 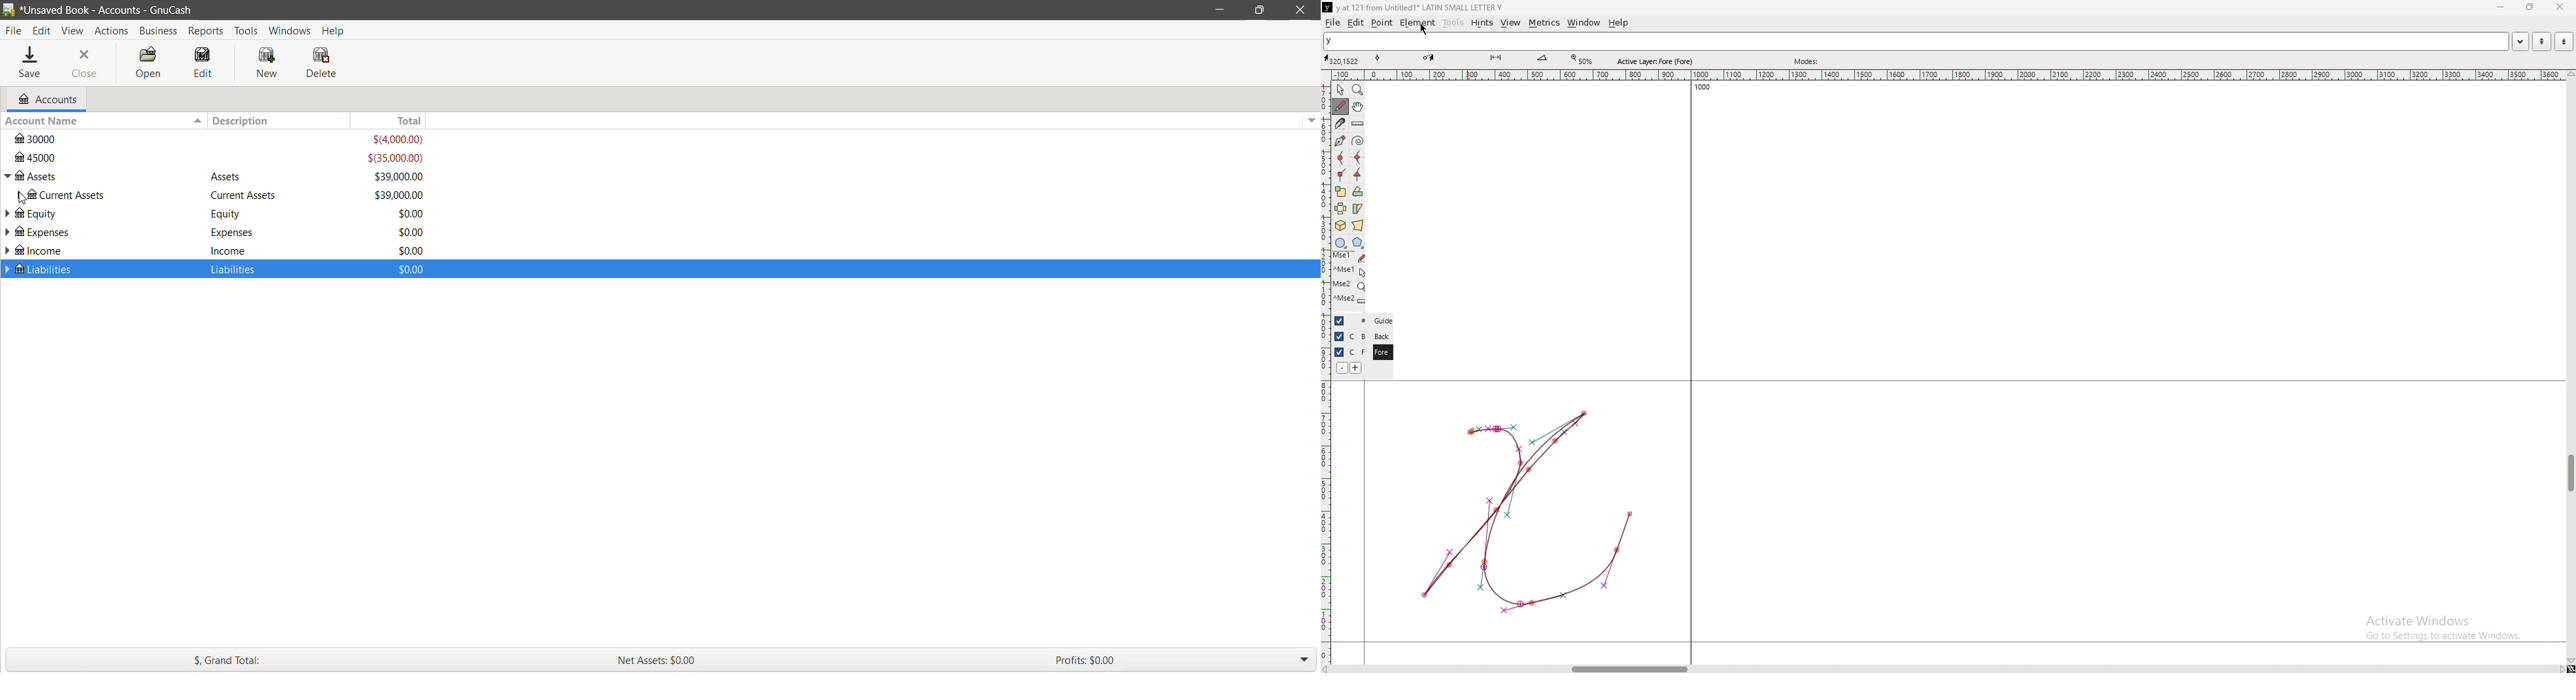 What do you see at coordinates (112, 31) in the screenshot?
I see `Actions` at bounding box center [112, 31].